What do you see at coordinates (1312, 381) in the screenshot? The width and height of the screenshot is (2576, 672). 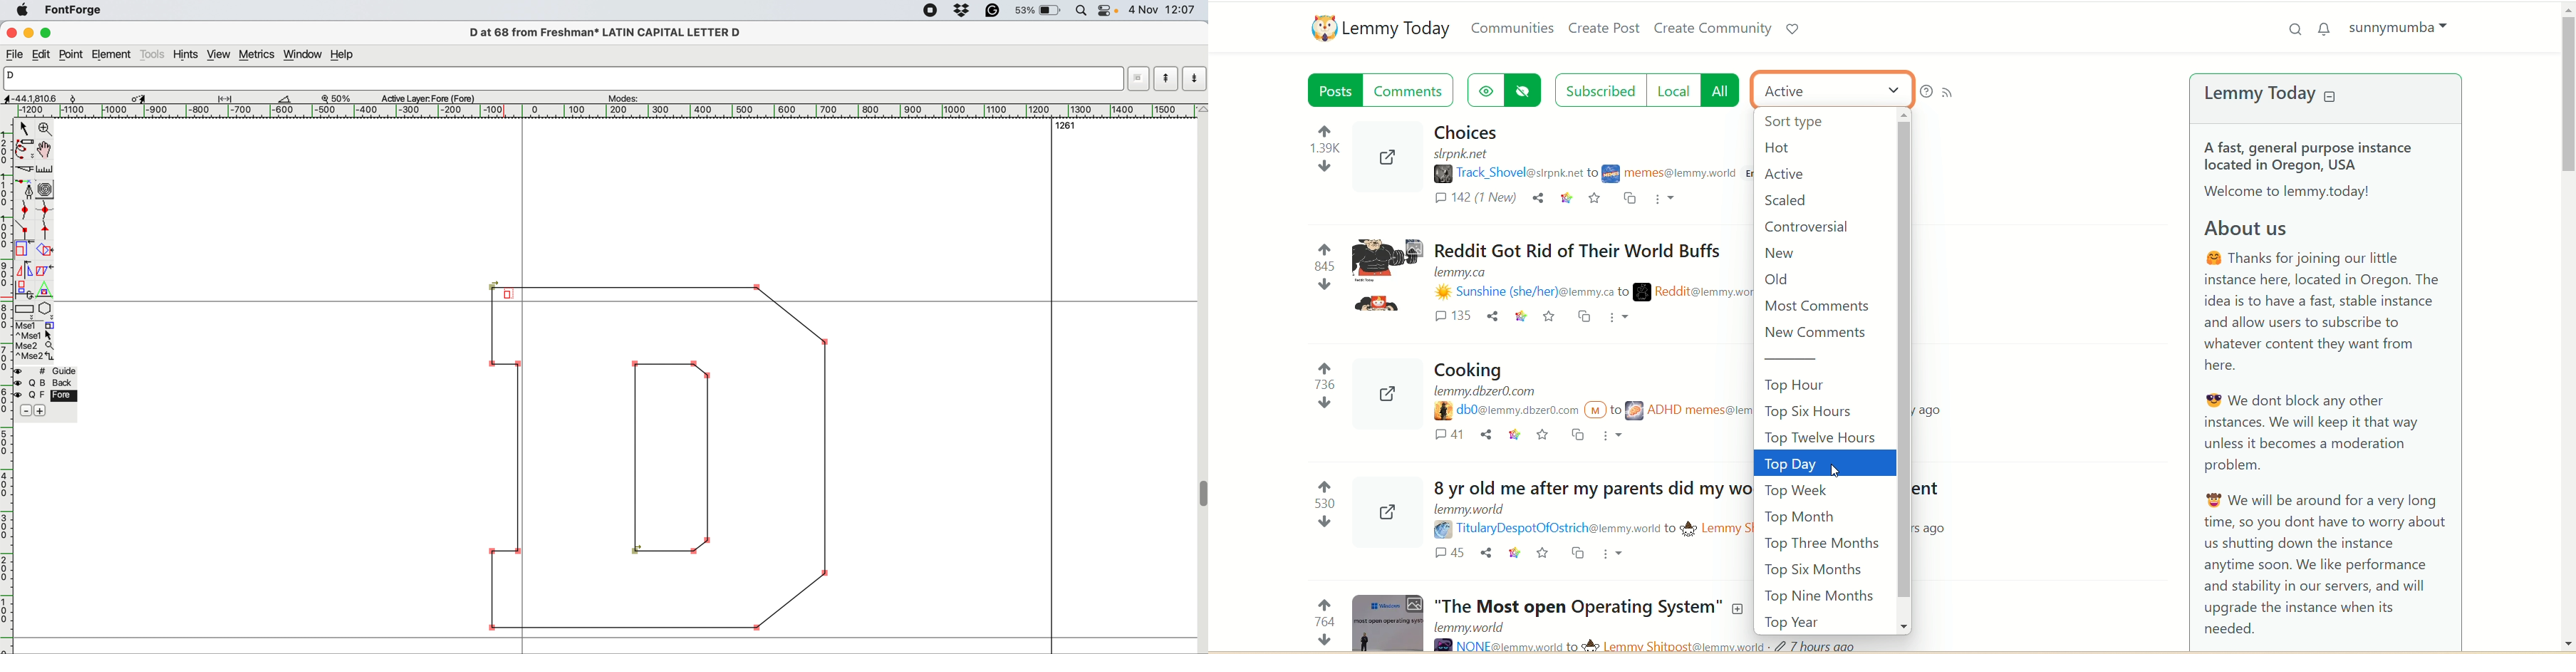 I see `votes` at bounding box center [1312, 381].